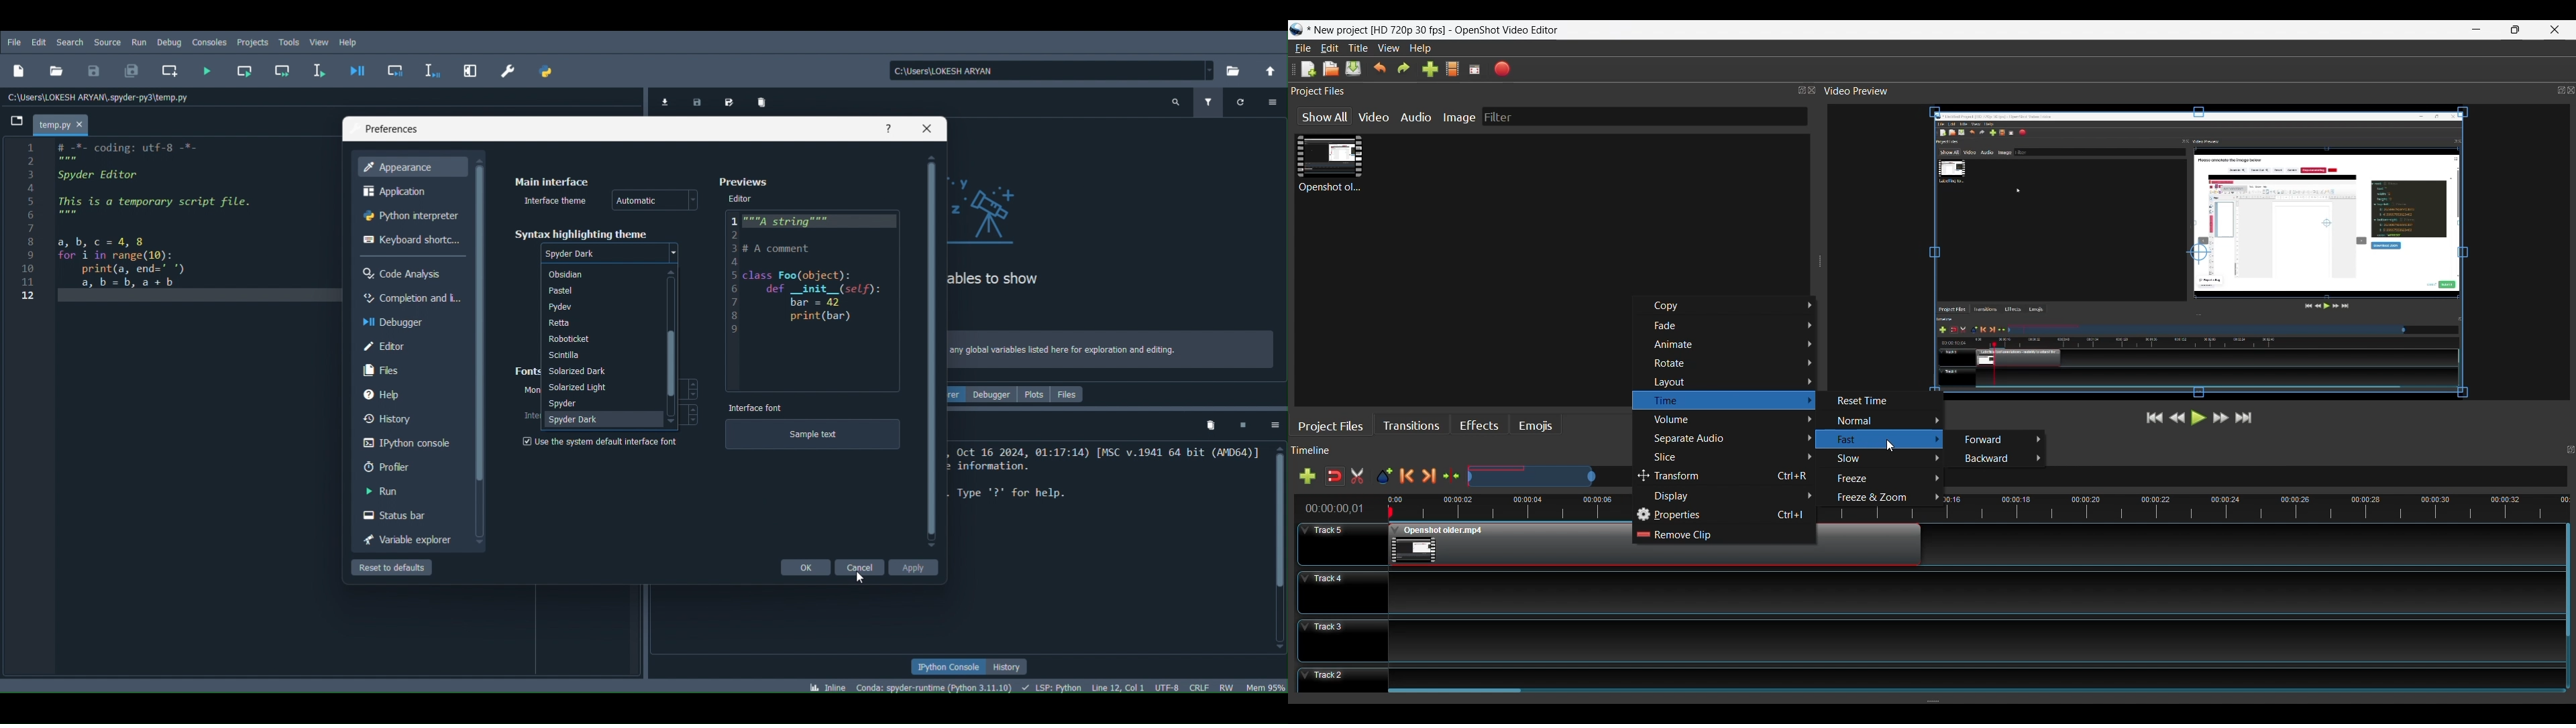 The height and width of the screenshot is (728, 2576). I want to click on Click to toggle between inline and interactive Matplotlib plotting, so click(830, 684).